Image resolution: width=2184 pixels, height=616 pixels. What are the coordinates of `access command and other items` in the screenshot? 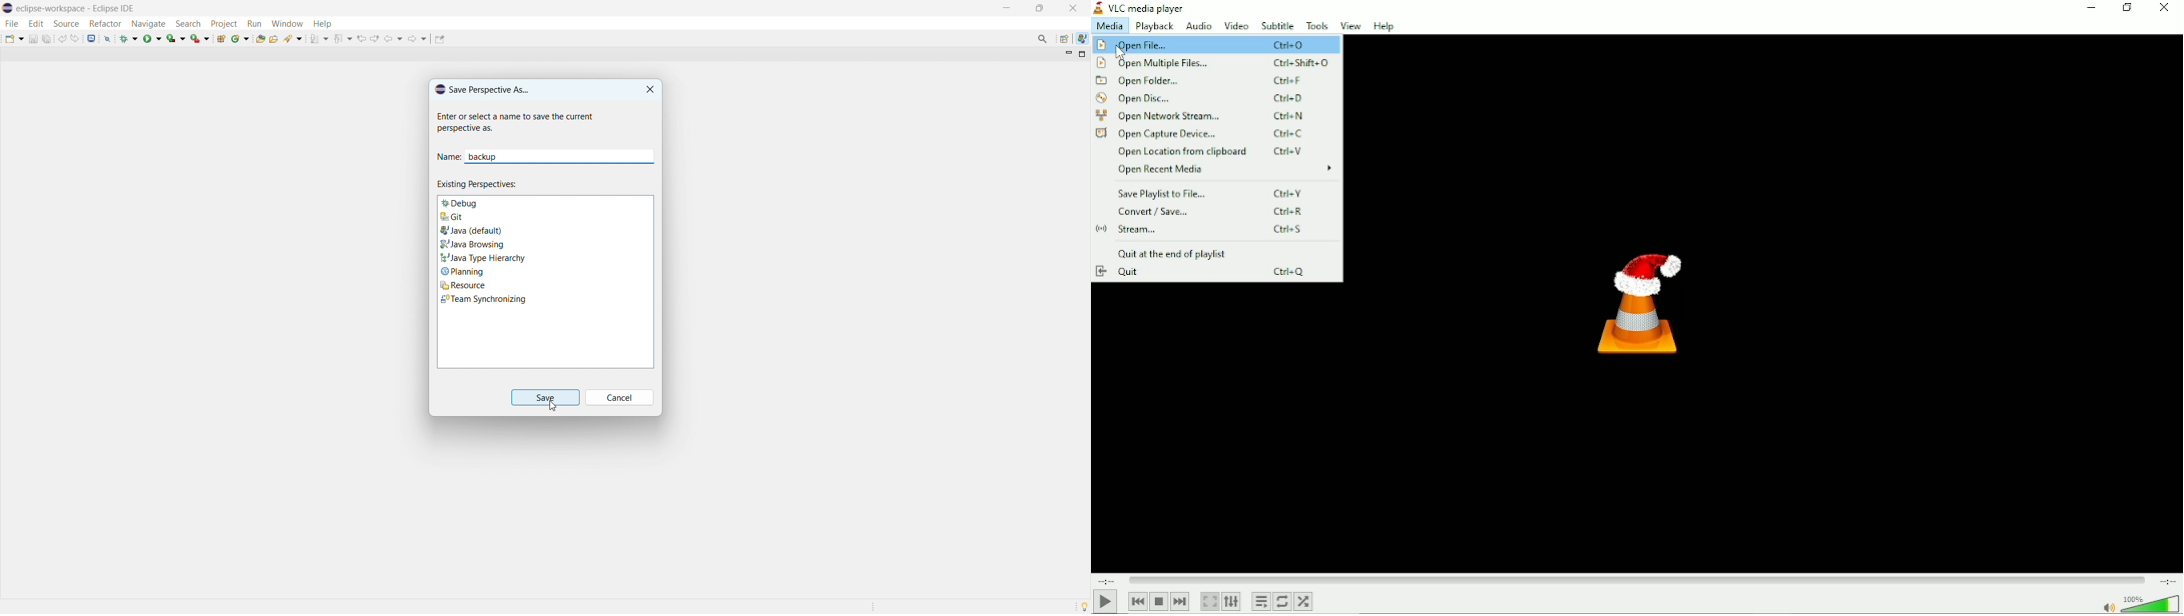 It's located at (1043, 38).